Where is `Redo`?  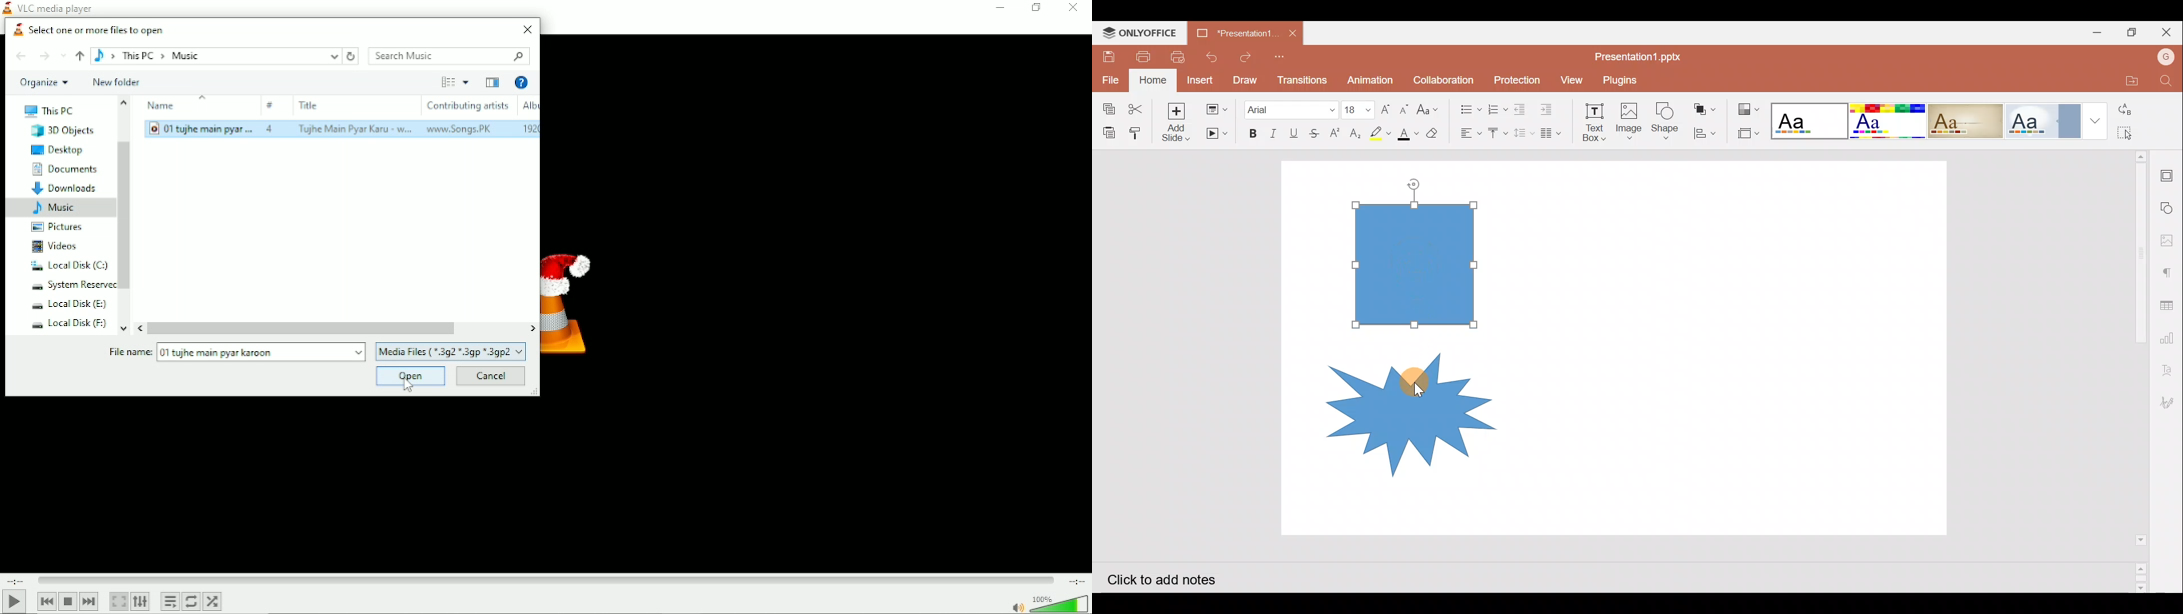
Redo is located at coordinates (1244, 54).